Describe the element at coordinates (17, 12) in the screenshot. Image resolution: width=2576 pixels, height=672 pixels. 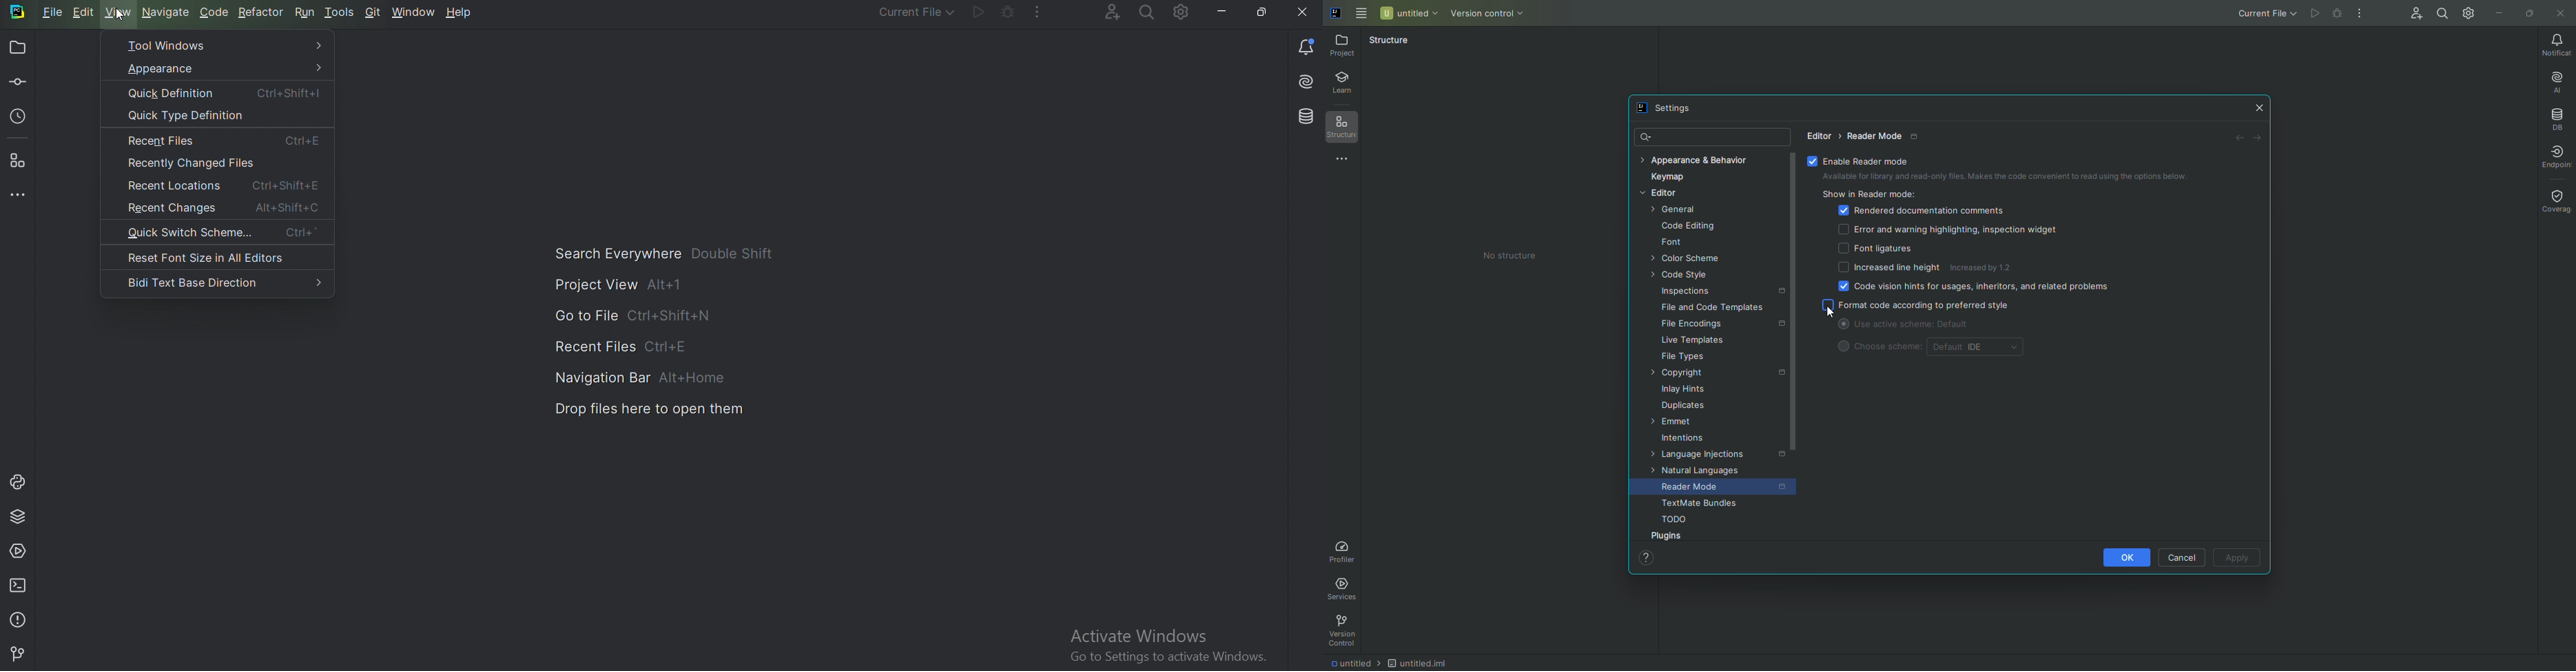
I see `Pycharm` at that location.